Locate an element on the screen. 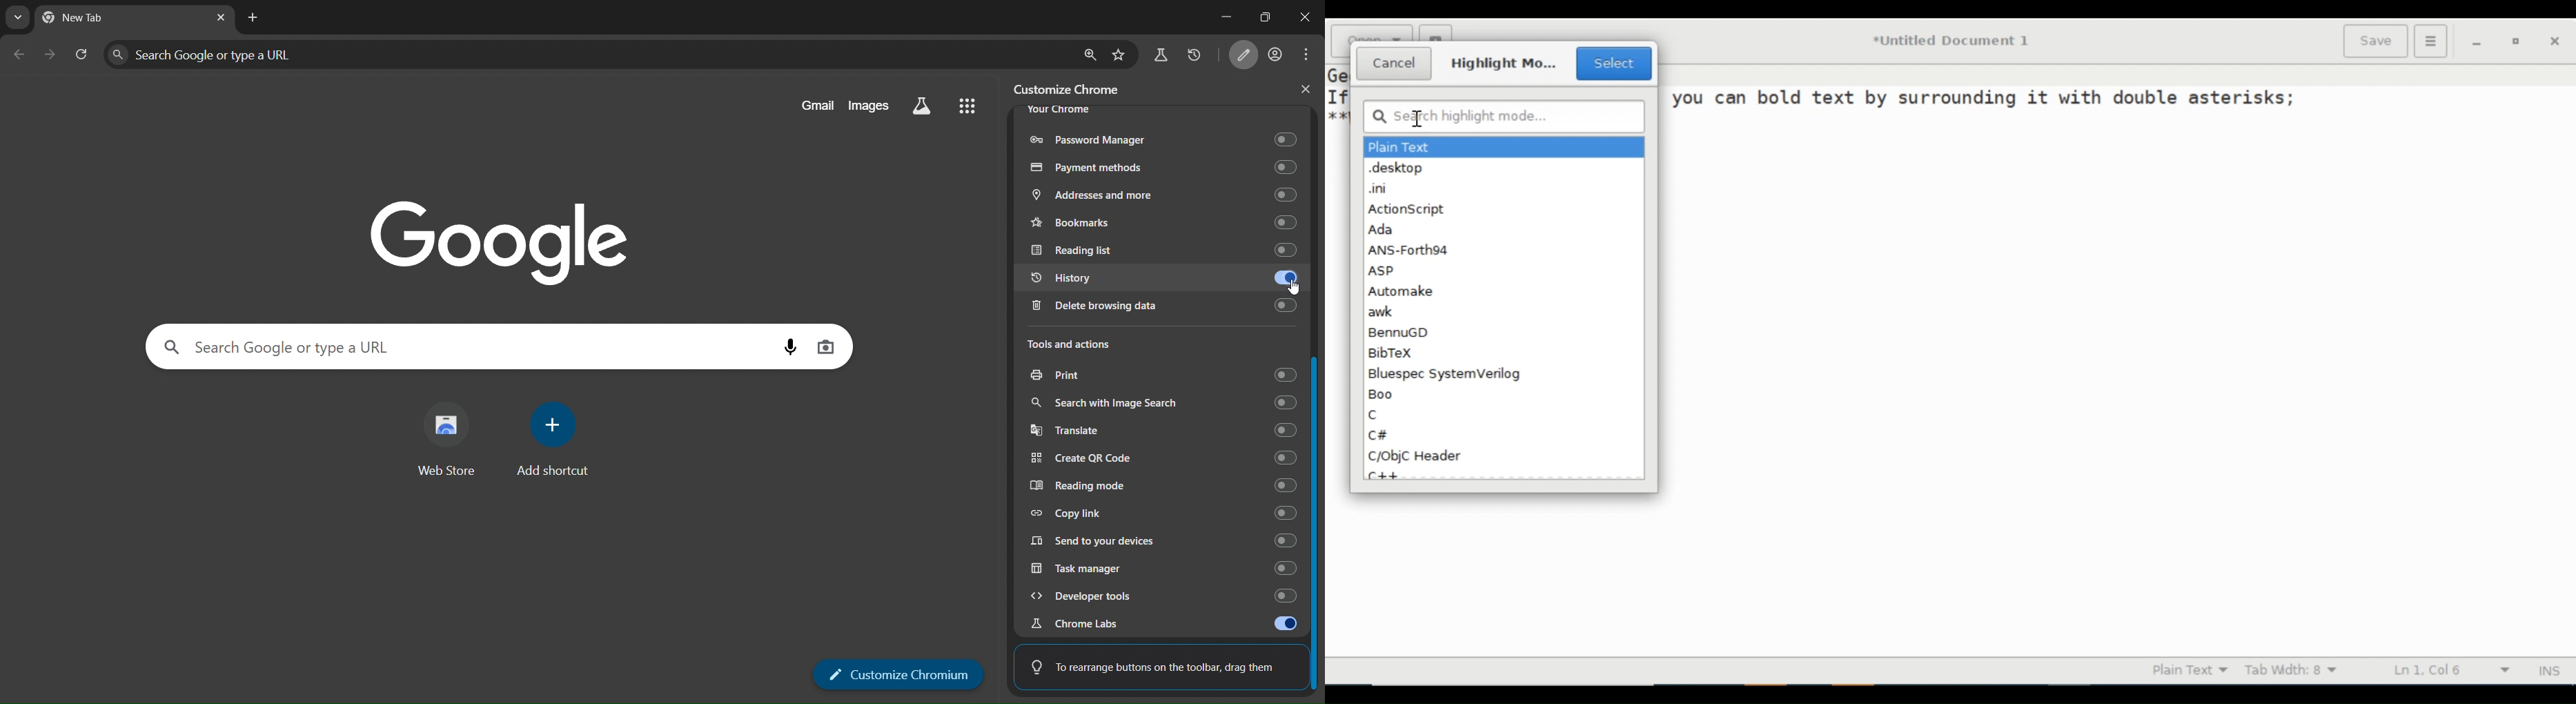 This screenshot has width=2576, height=728. send to your devices is located at coordinates (1164, 539).